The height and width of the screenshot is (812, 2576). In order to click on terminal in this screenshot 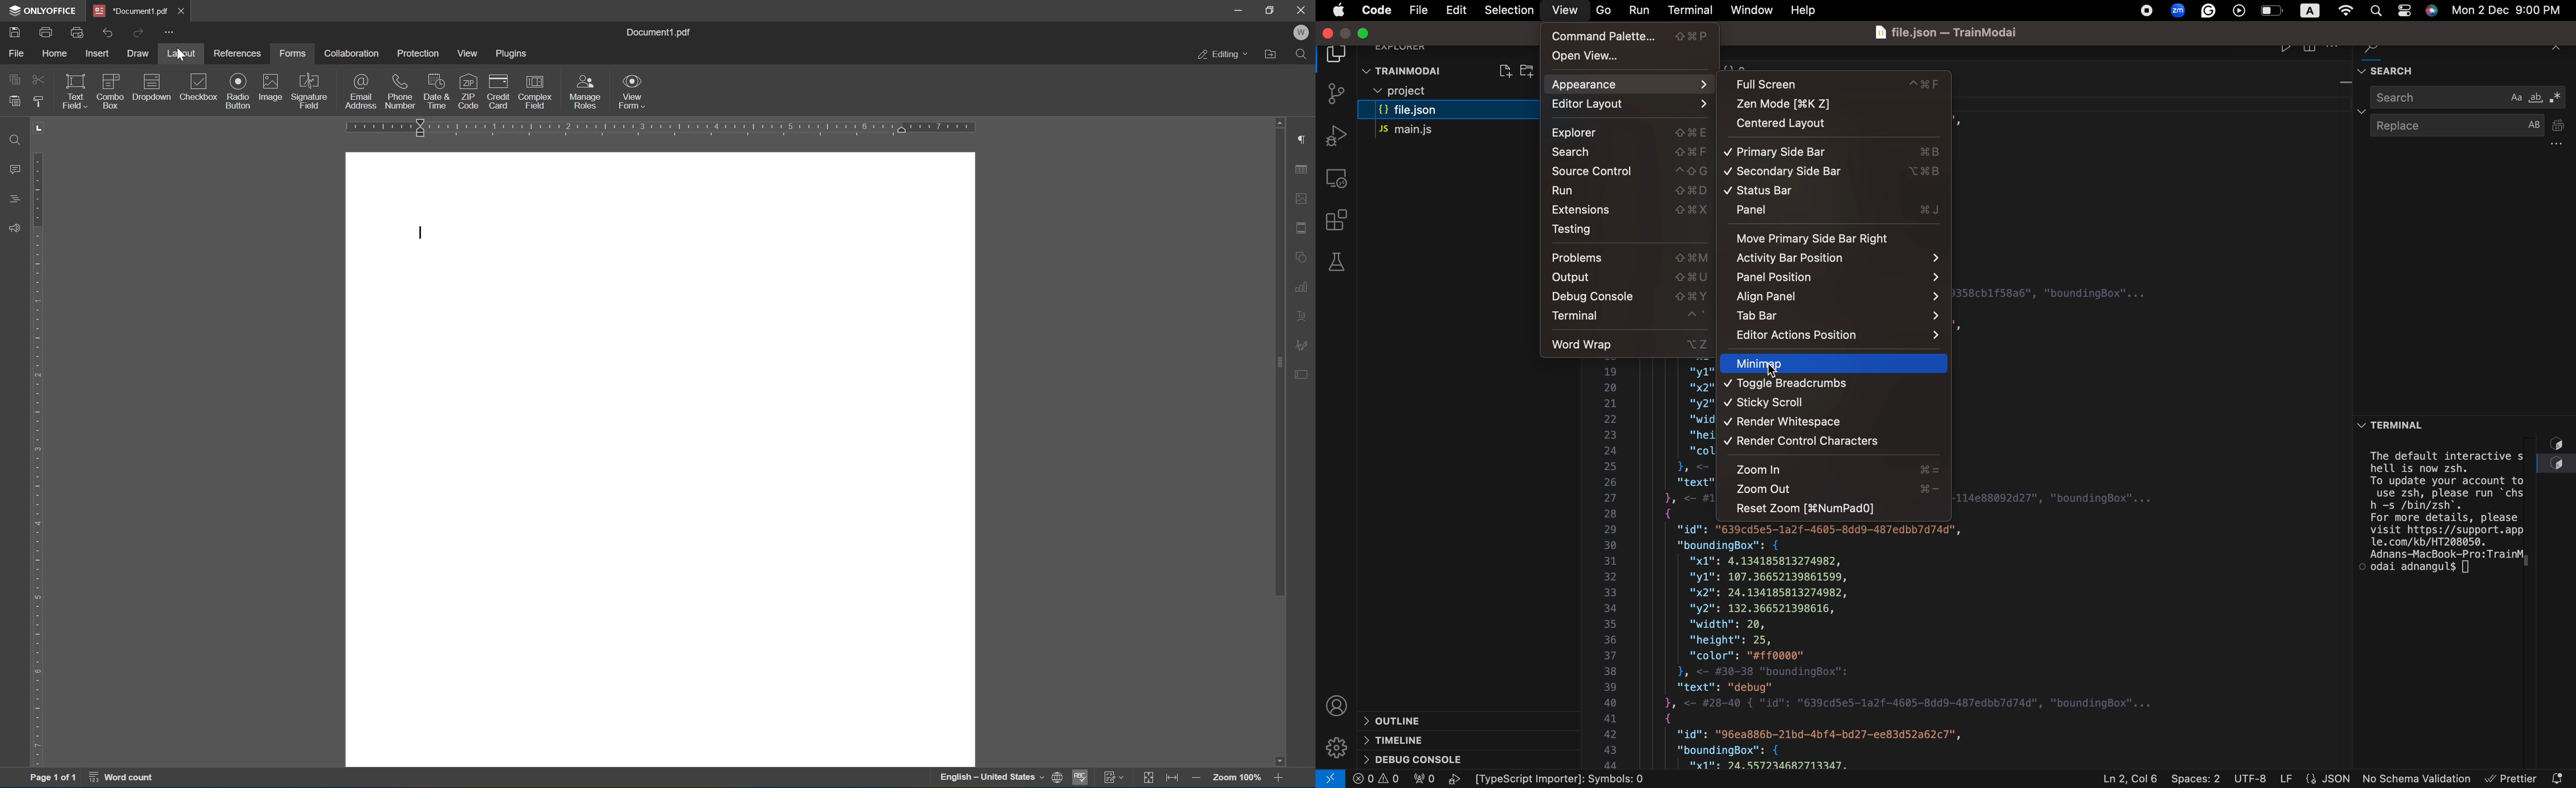, I will do `click(1686, 8)`.